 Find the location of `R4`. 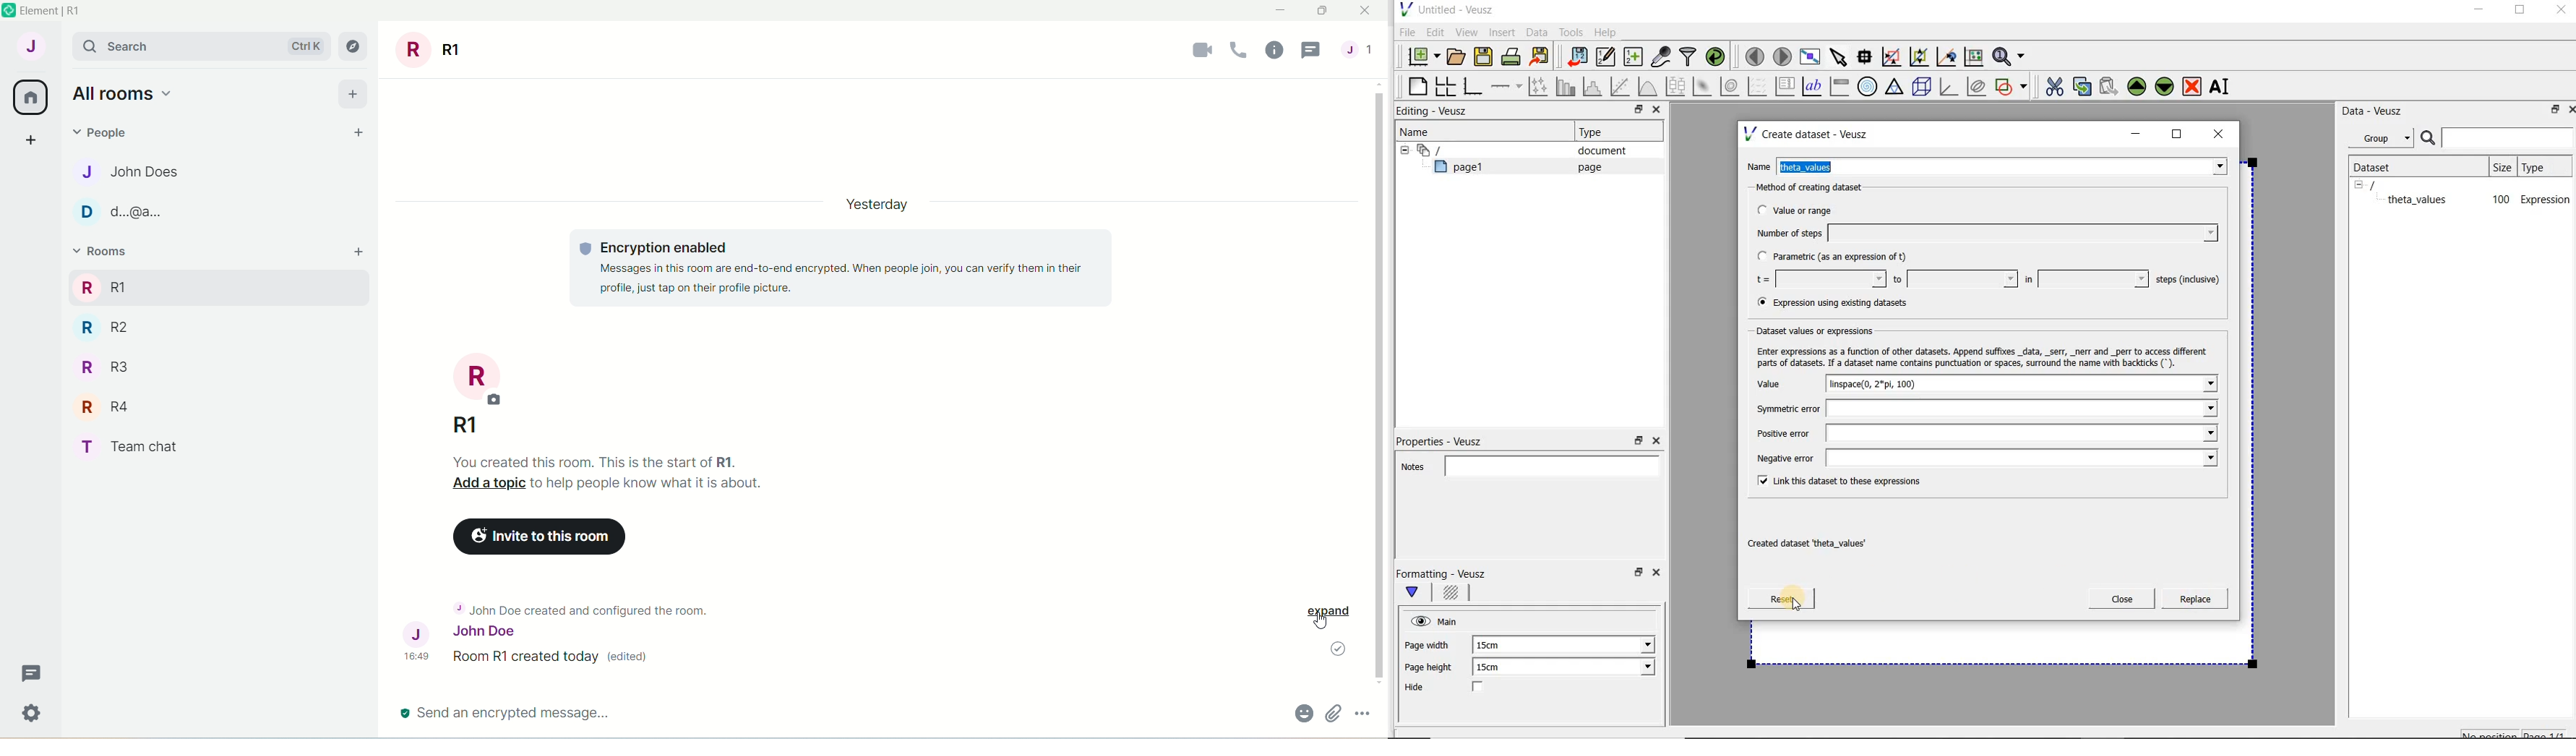

R4 is located at coordinates (112, 406).